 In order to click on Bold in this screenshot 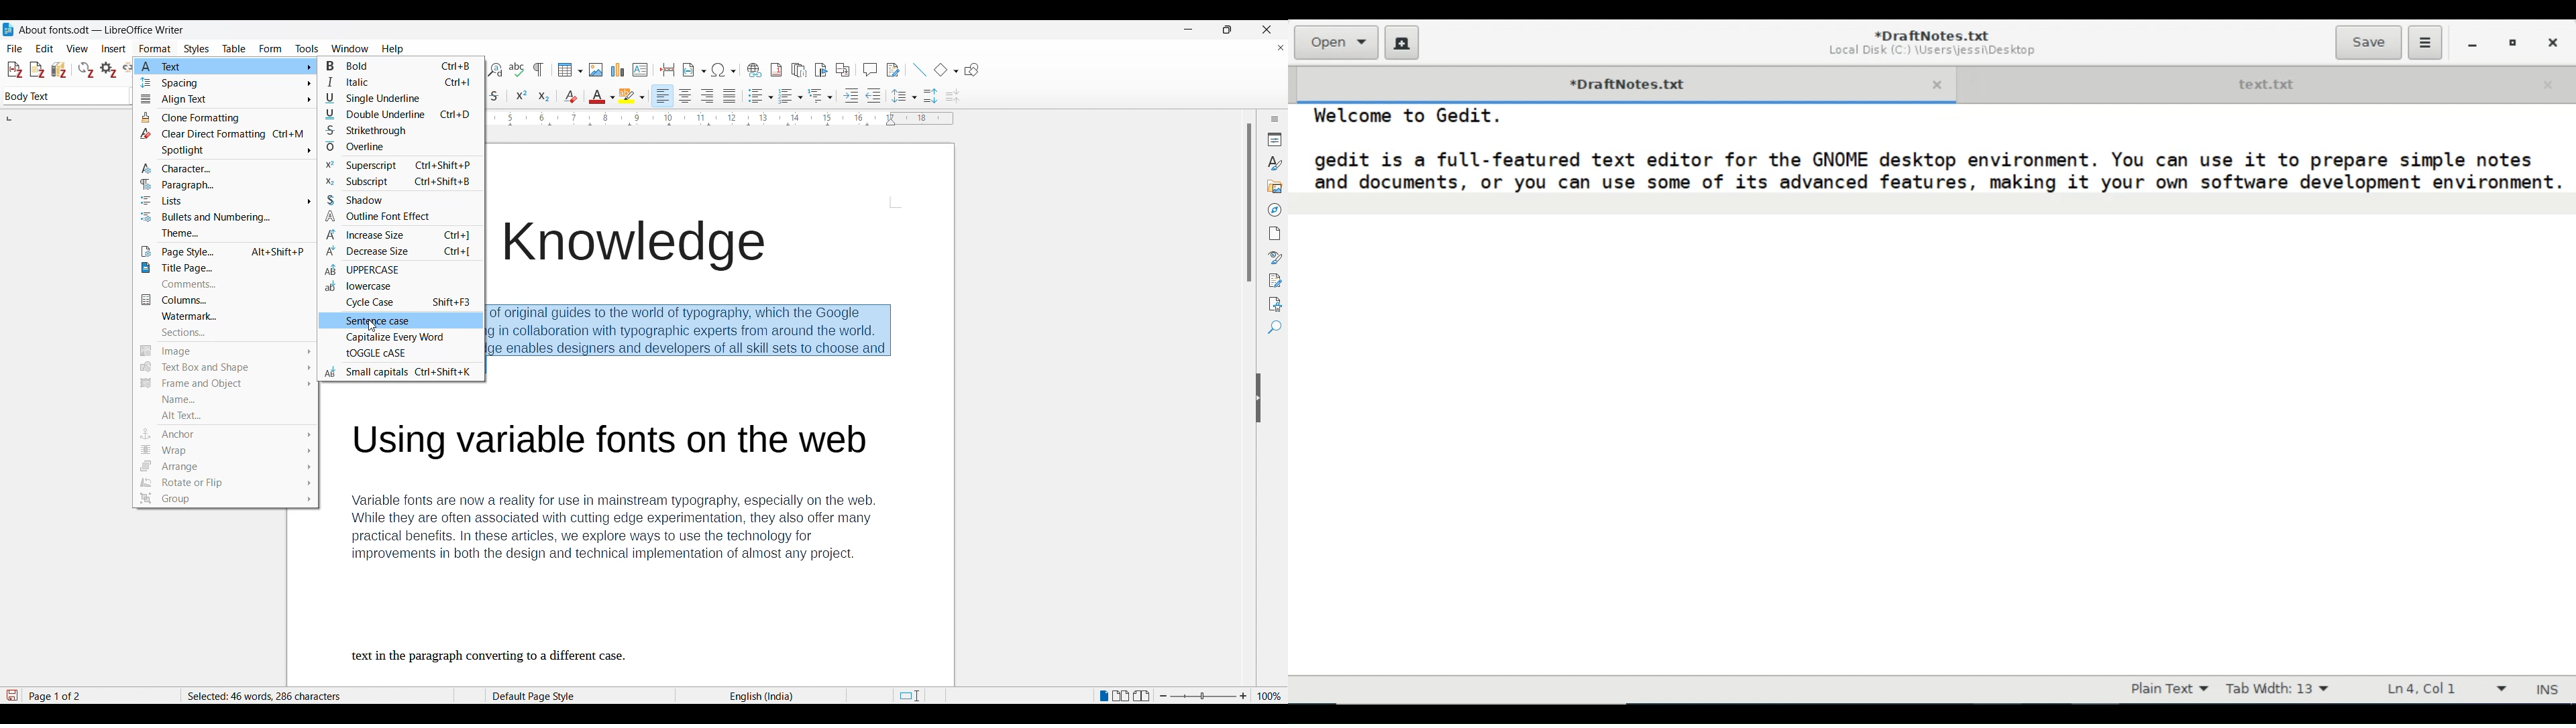, I will do `click(396, 67)`.